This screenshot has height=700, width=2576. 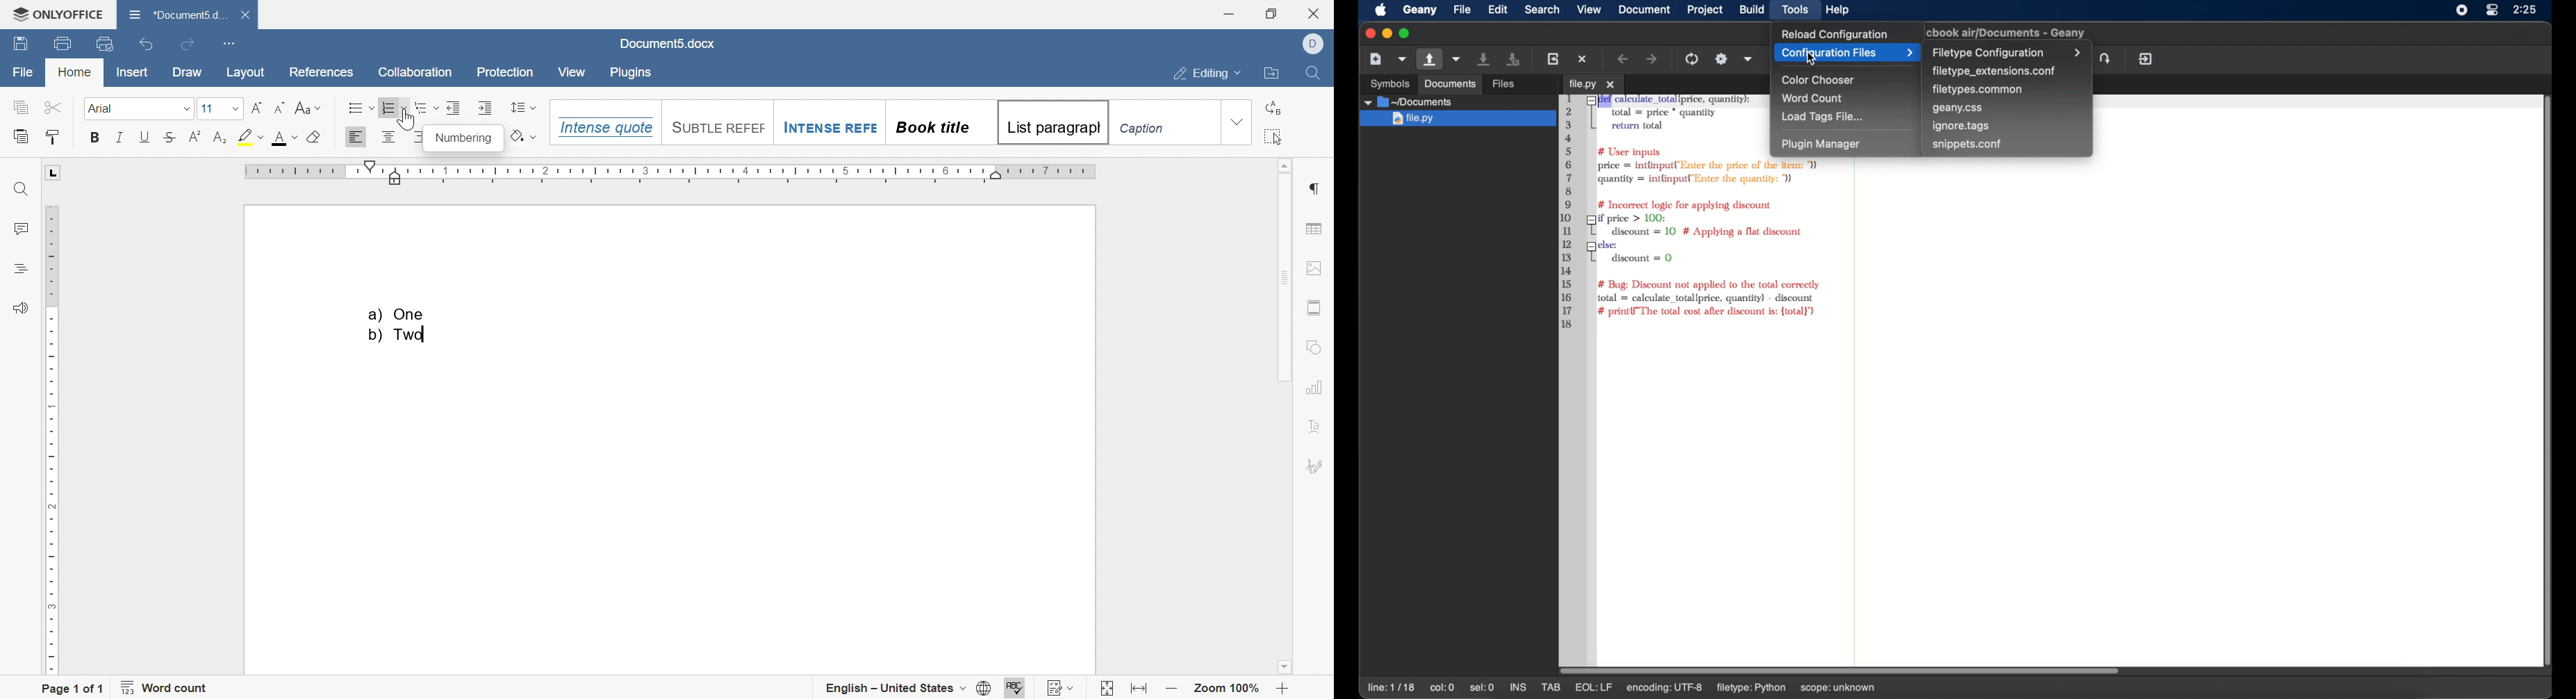 I want to click on shading, so click(x=525, y=135).